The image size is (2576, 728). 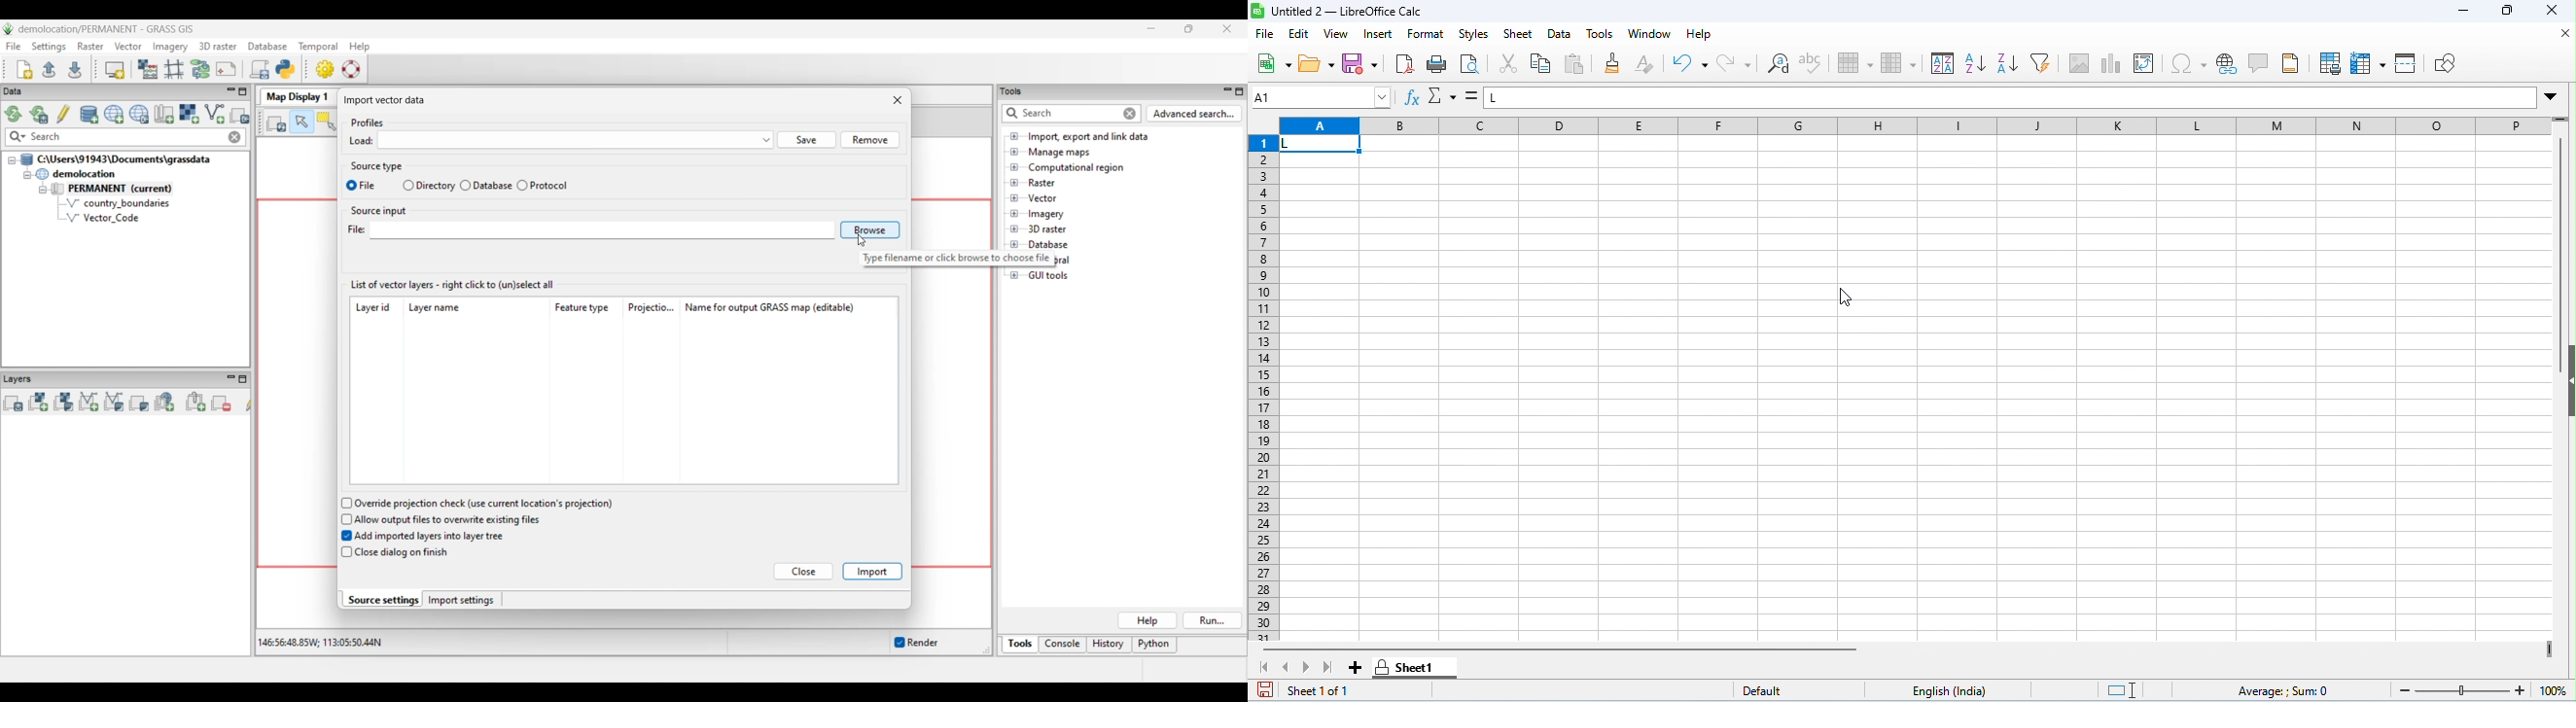 I want to click on row numbers, so click(x=1265, y=388).